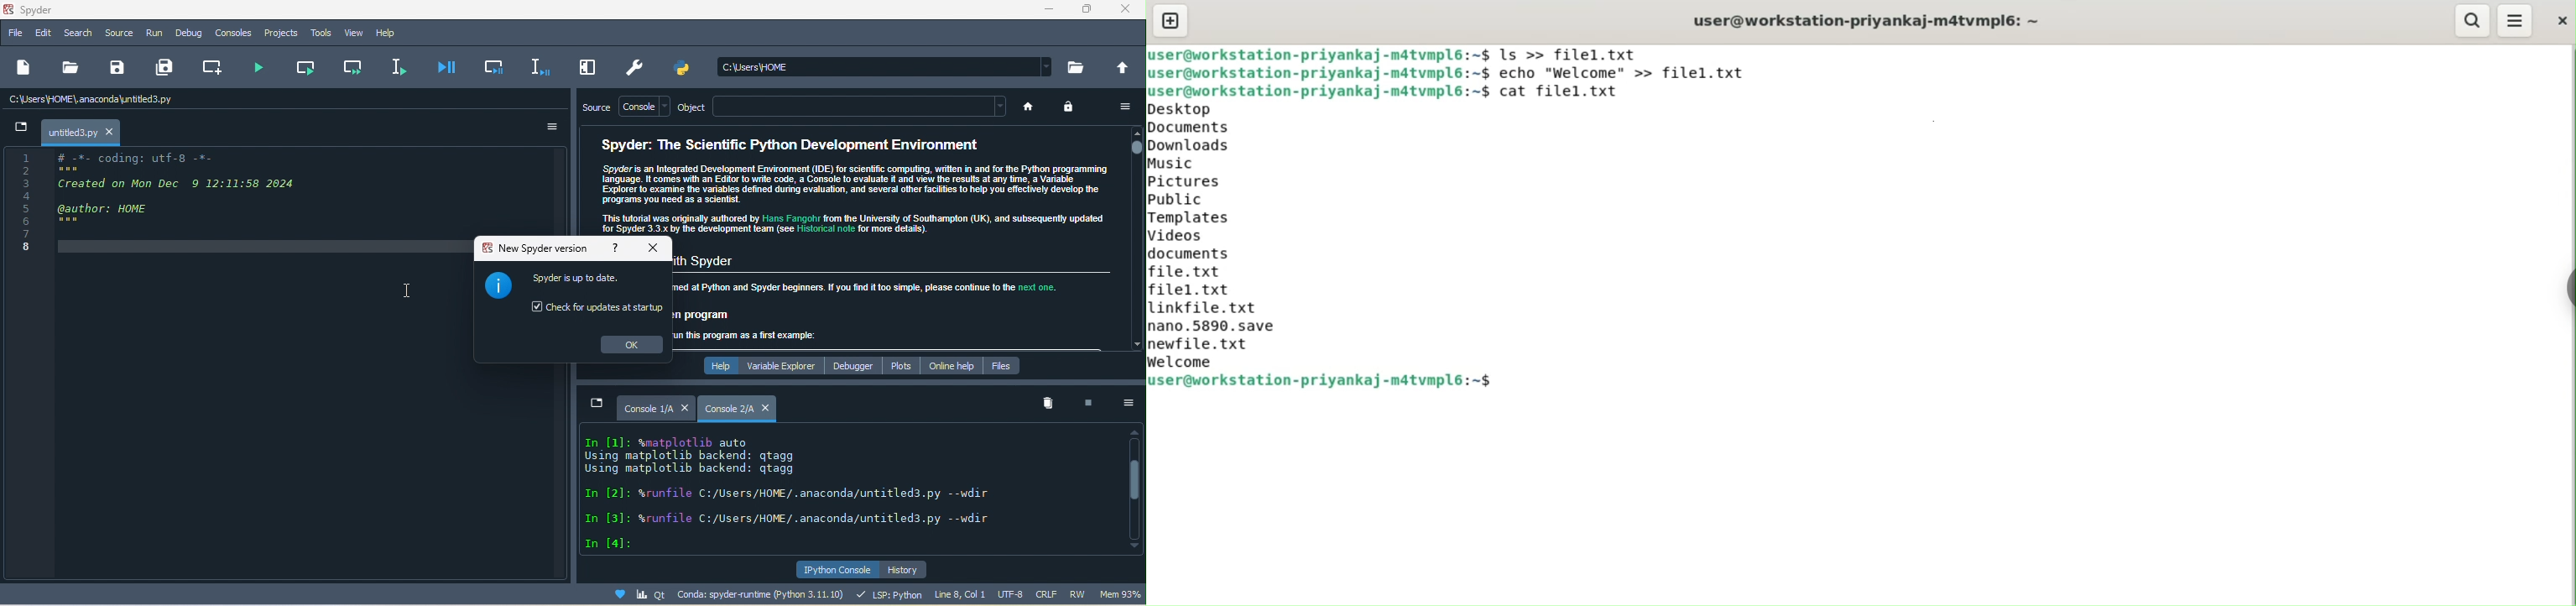  I want to click on online help, so click(950, 363).